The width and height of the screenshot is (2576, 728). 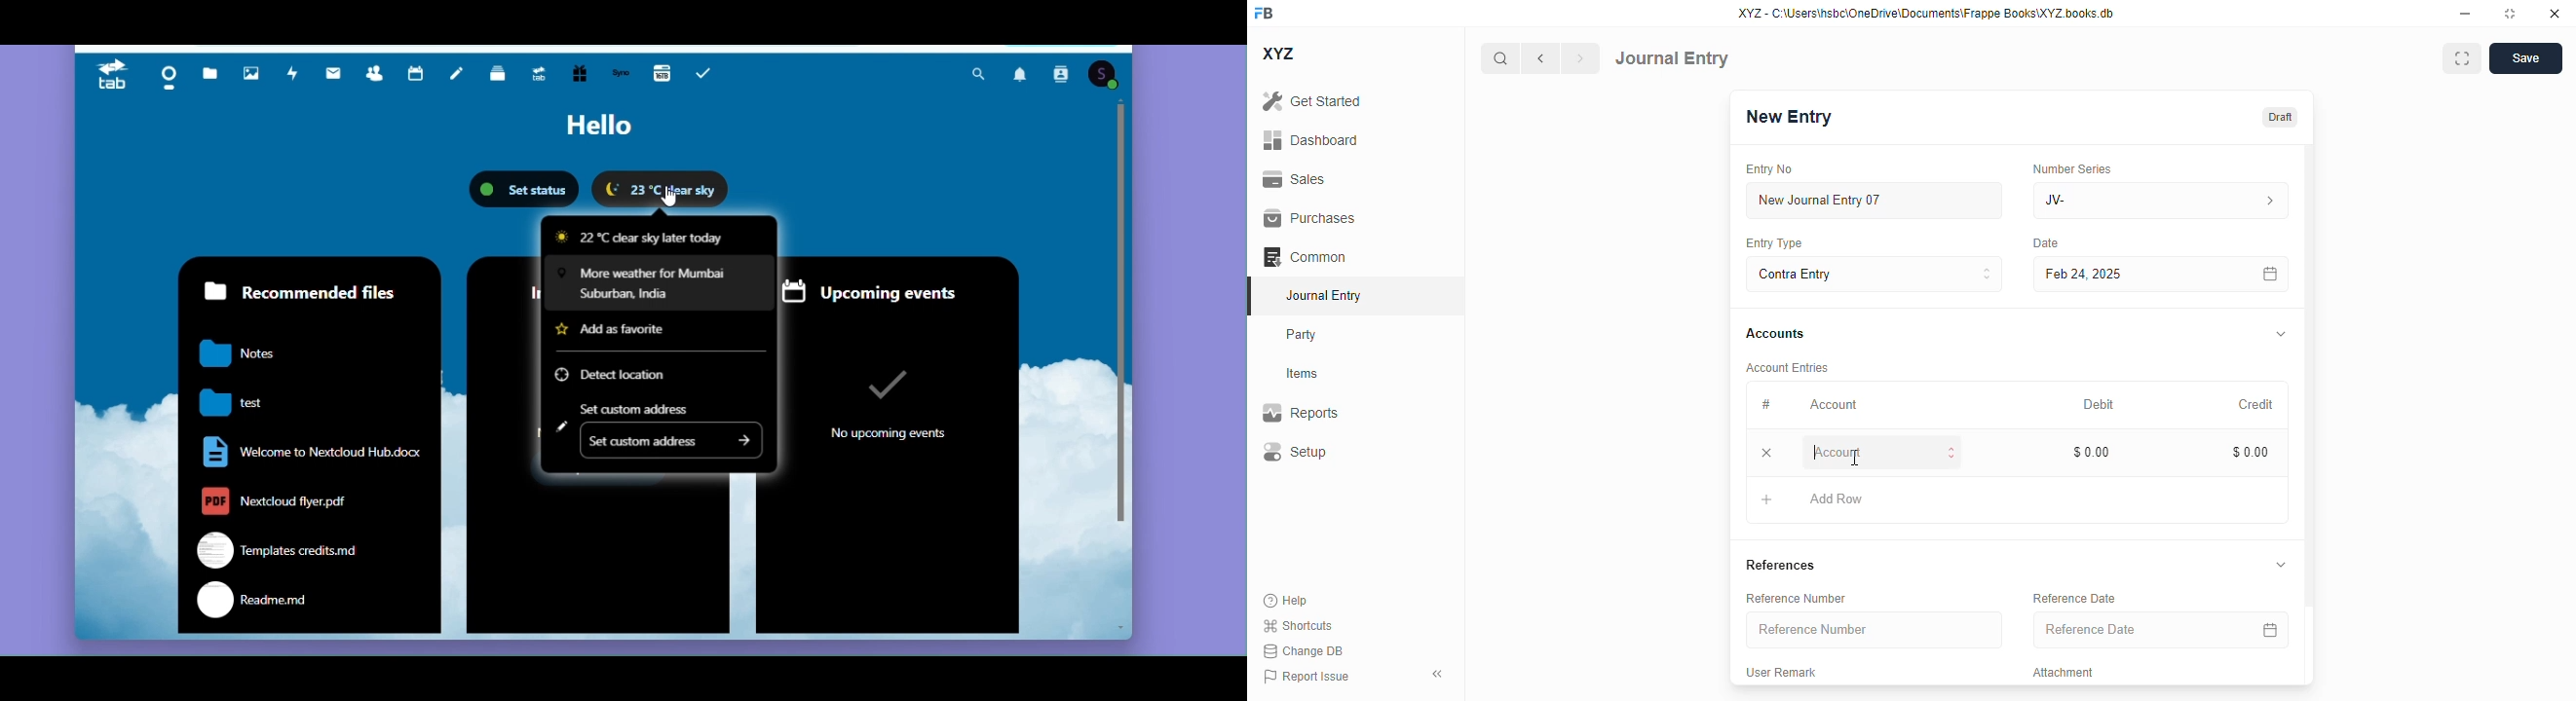 What do you see at coordinates (1875, 200) in the screenshot?
I see `new journal entry 07` at bounding box center [1875, 200].